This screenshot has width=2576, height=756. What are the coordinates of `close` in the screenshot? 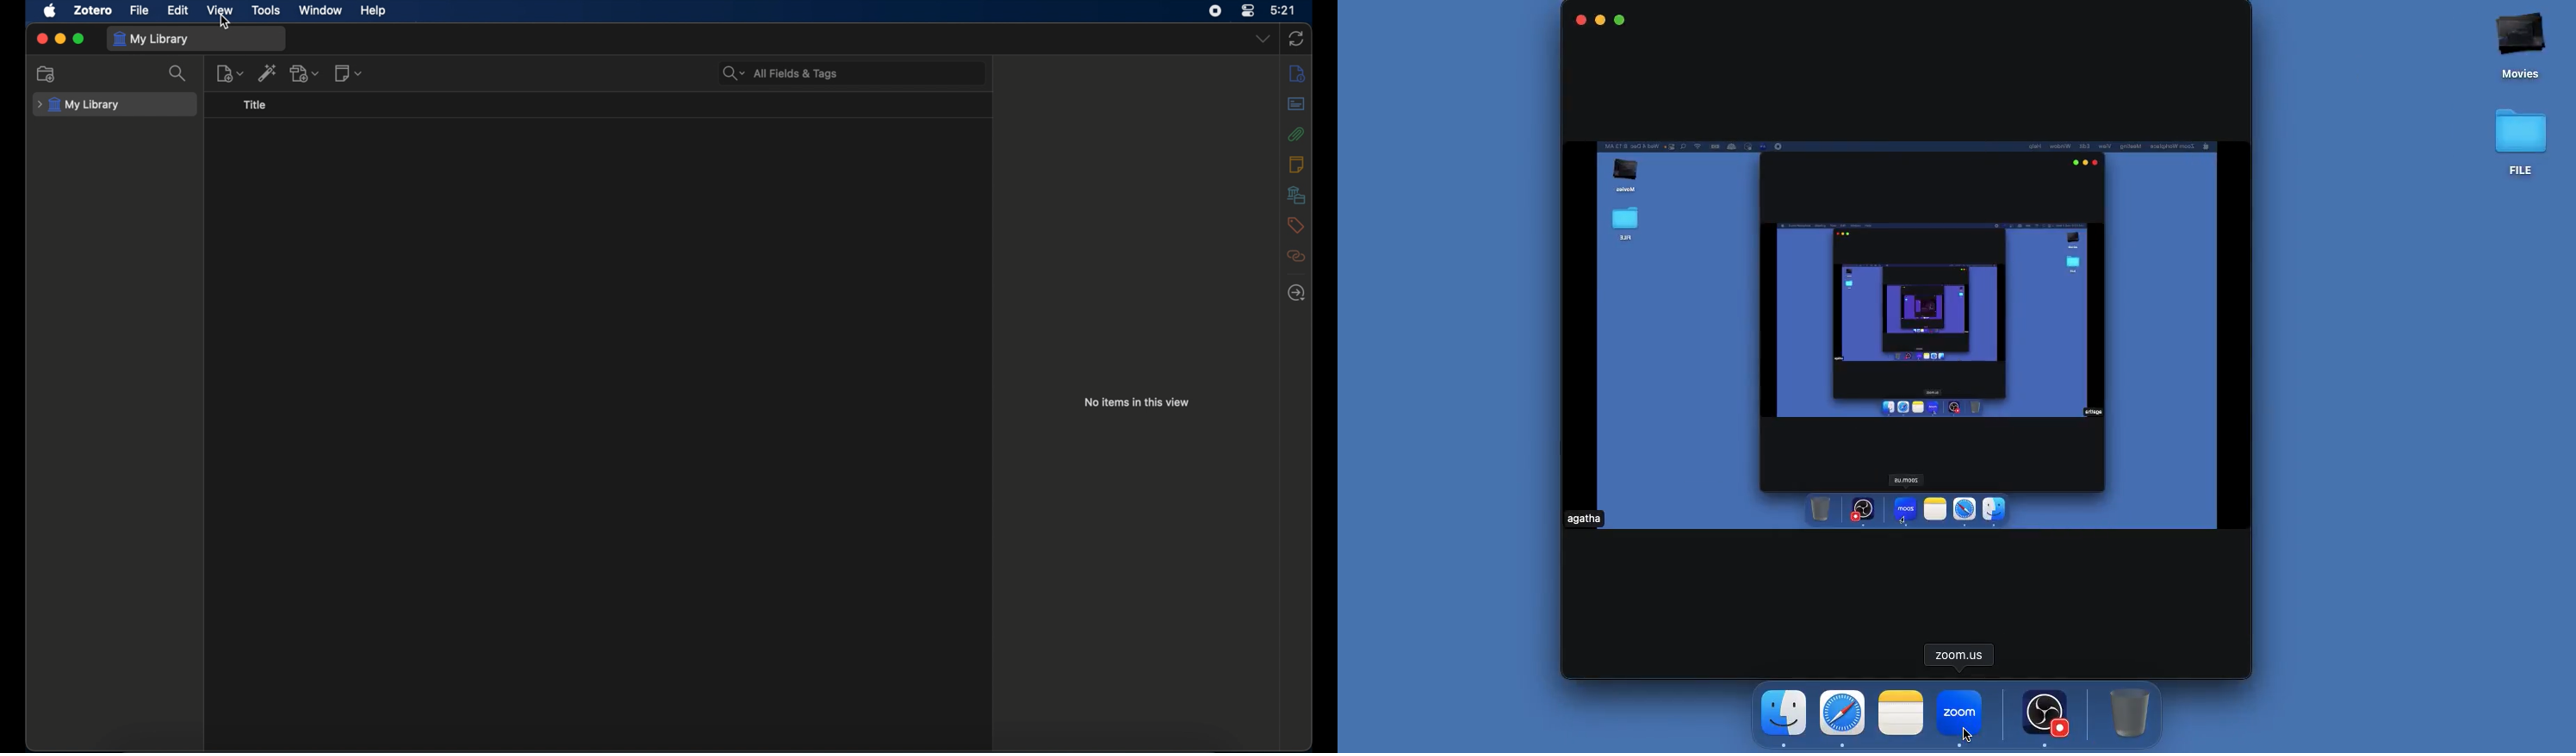 It's located at (1576, 21).